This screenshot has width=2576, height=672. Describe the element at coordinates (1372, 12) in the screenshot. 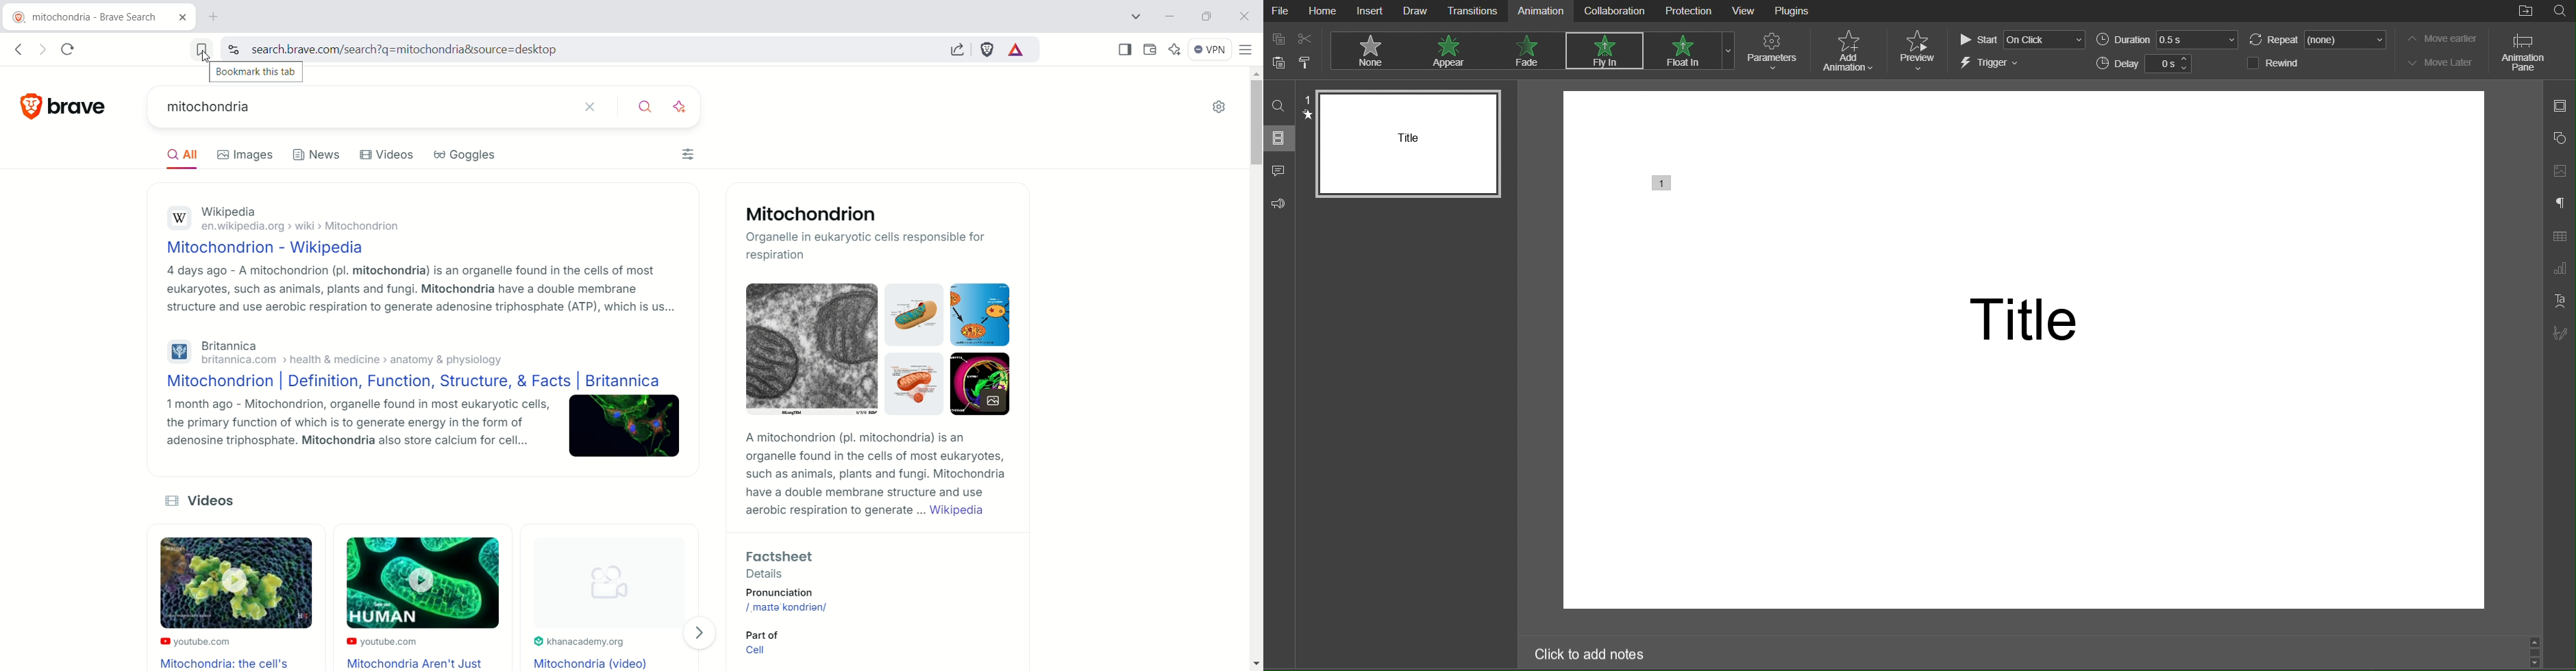

I see `Insert` at that location.